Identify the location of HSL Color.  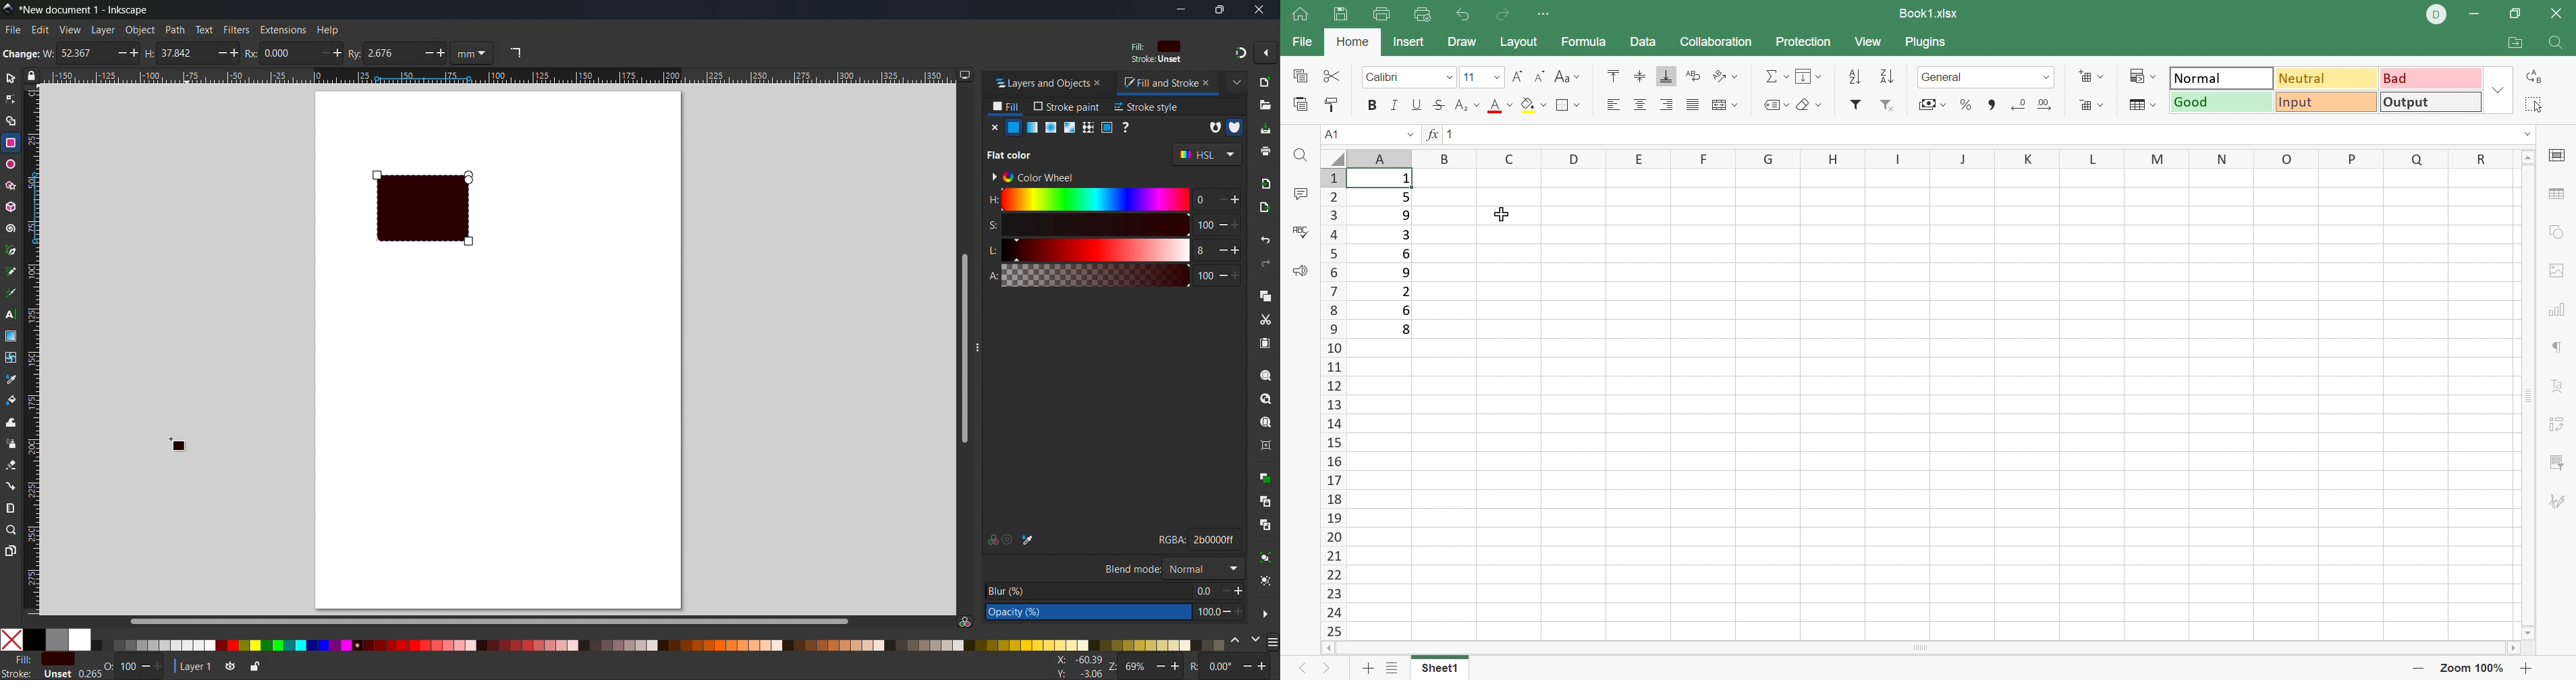
(1207, 155).